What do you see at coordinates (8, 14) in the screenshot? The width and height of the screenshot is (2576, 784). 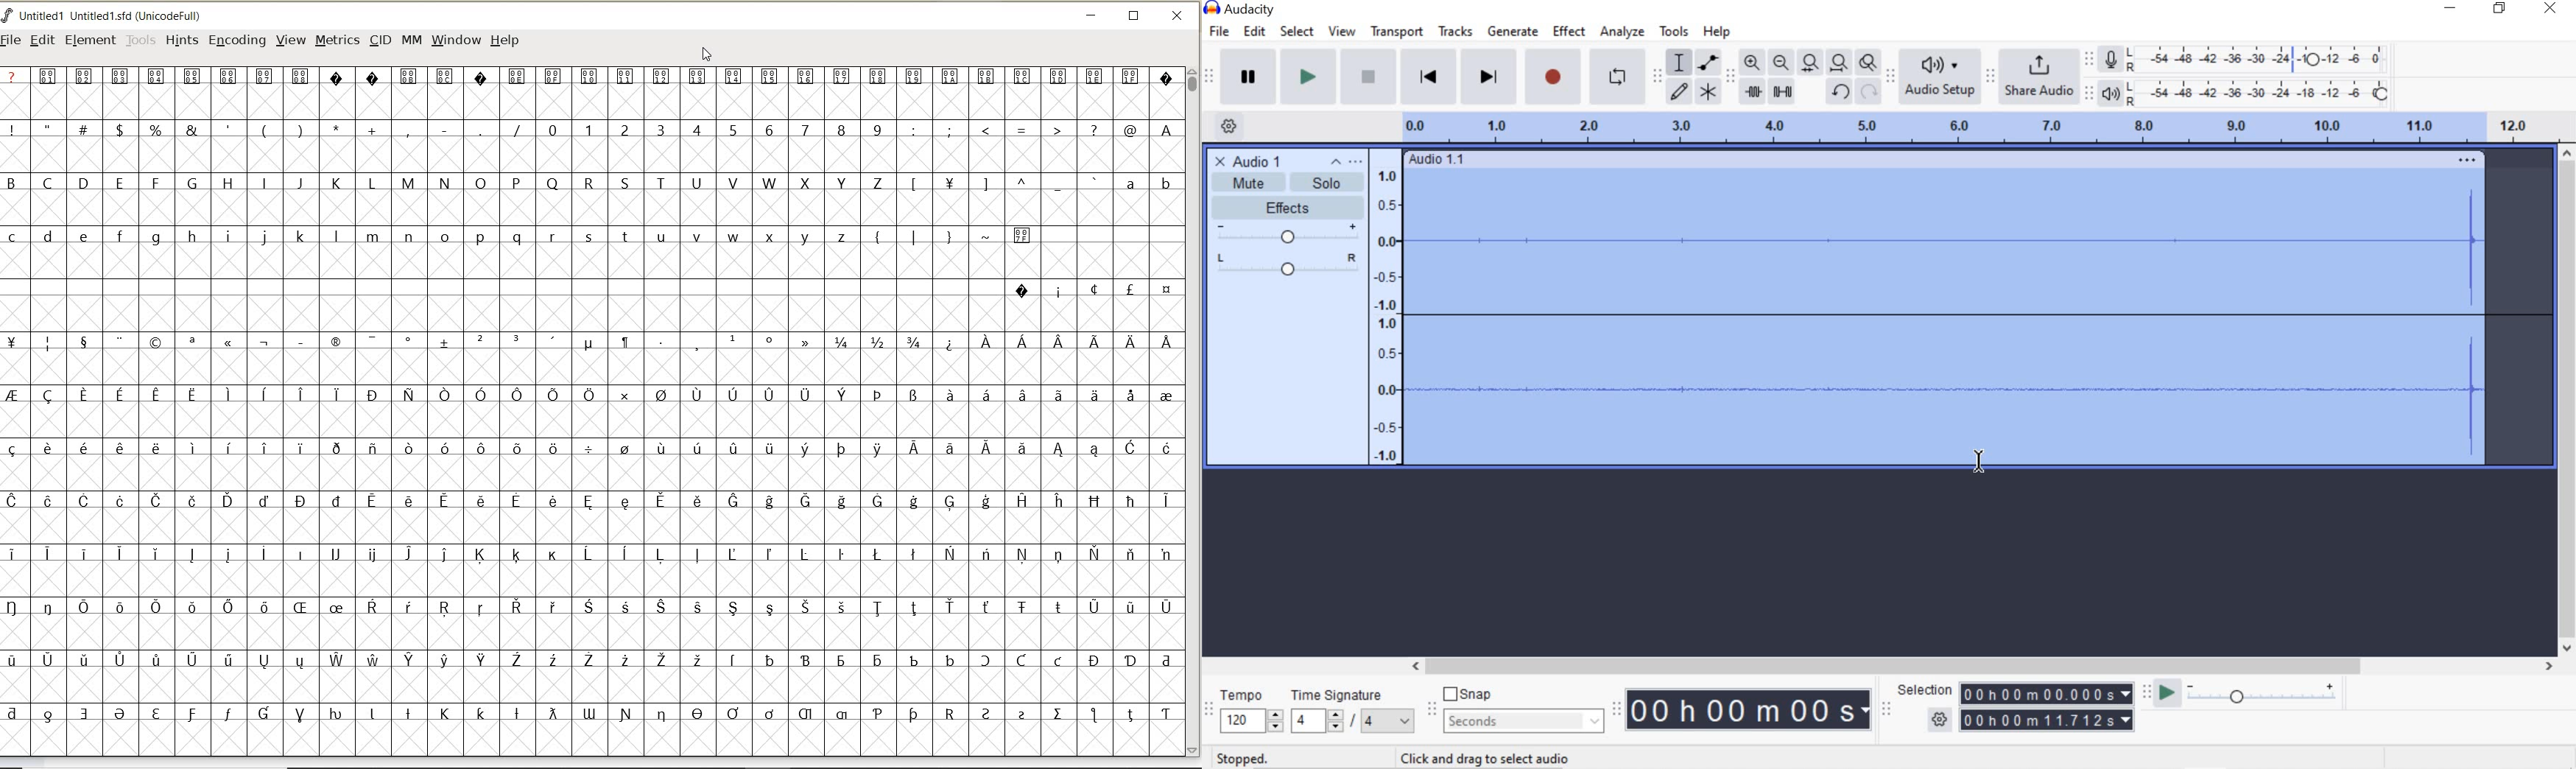 I see `FontForge Logo` at bounding box center [8, 14].